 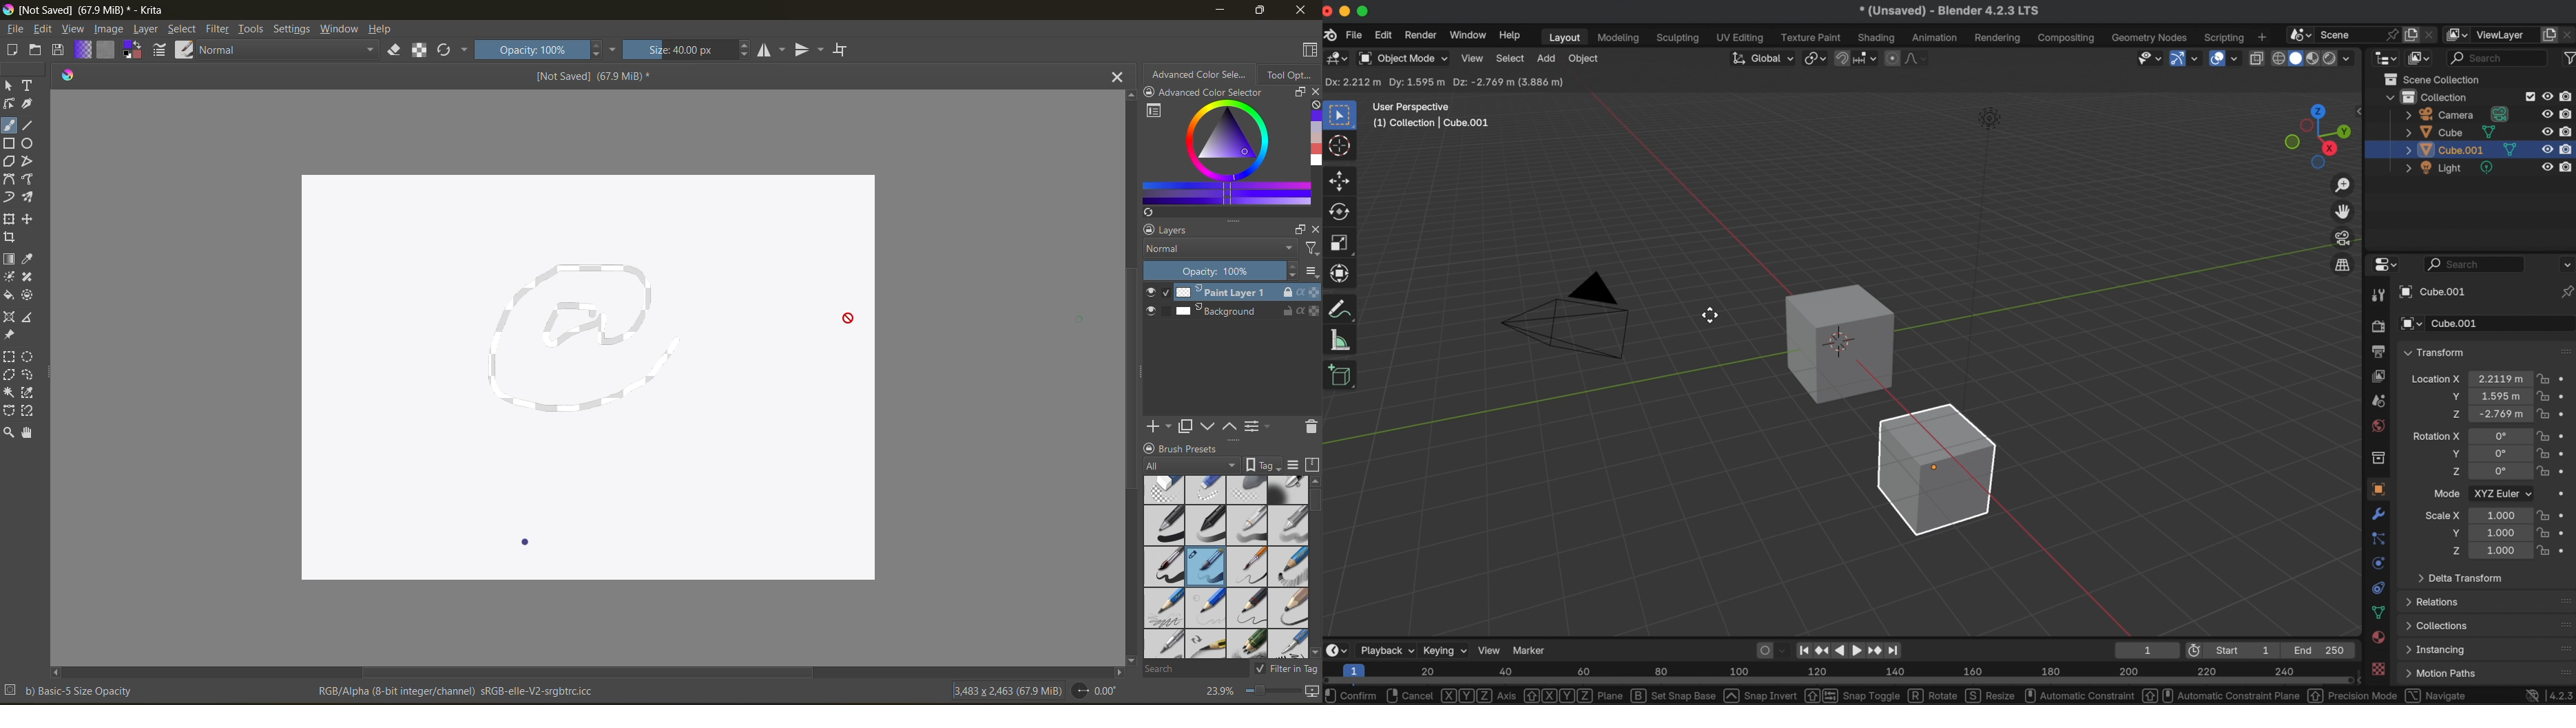 I want to click on lock scale, so click(x=2545, y=548).